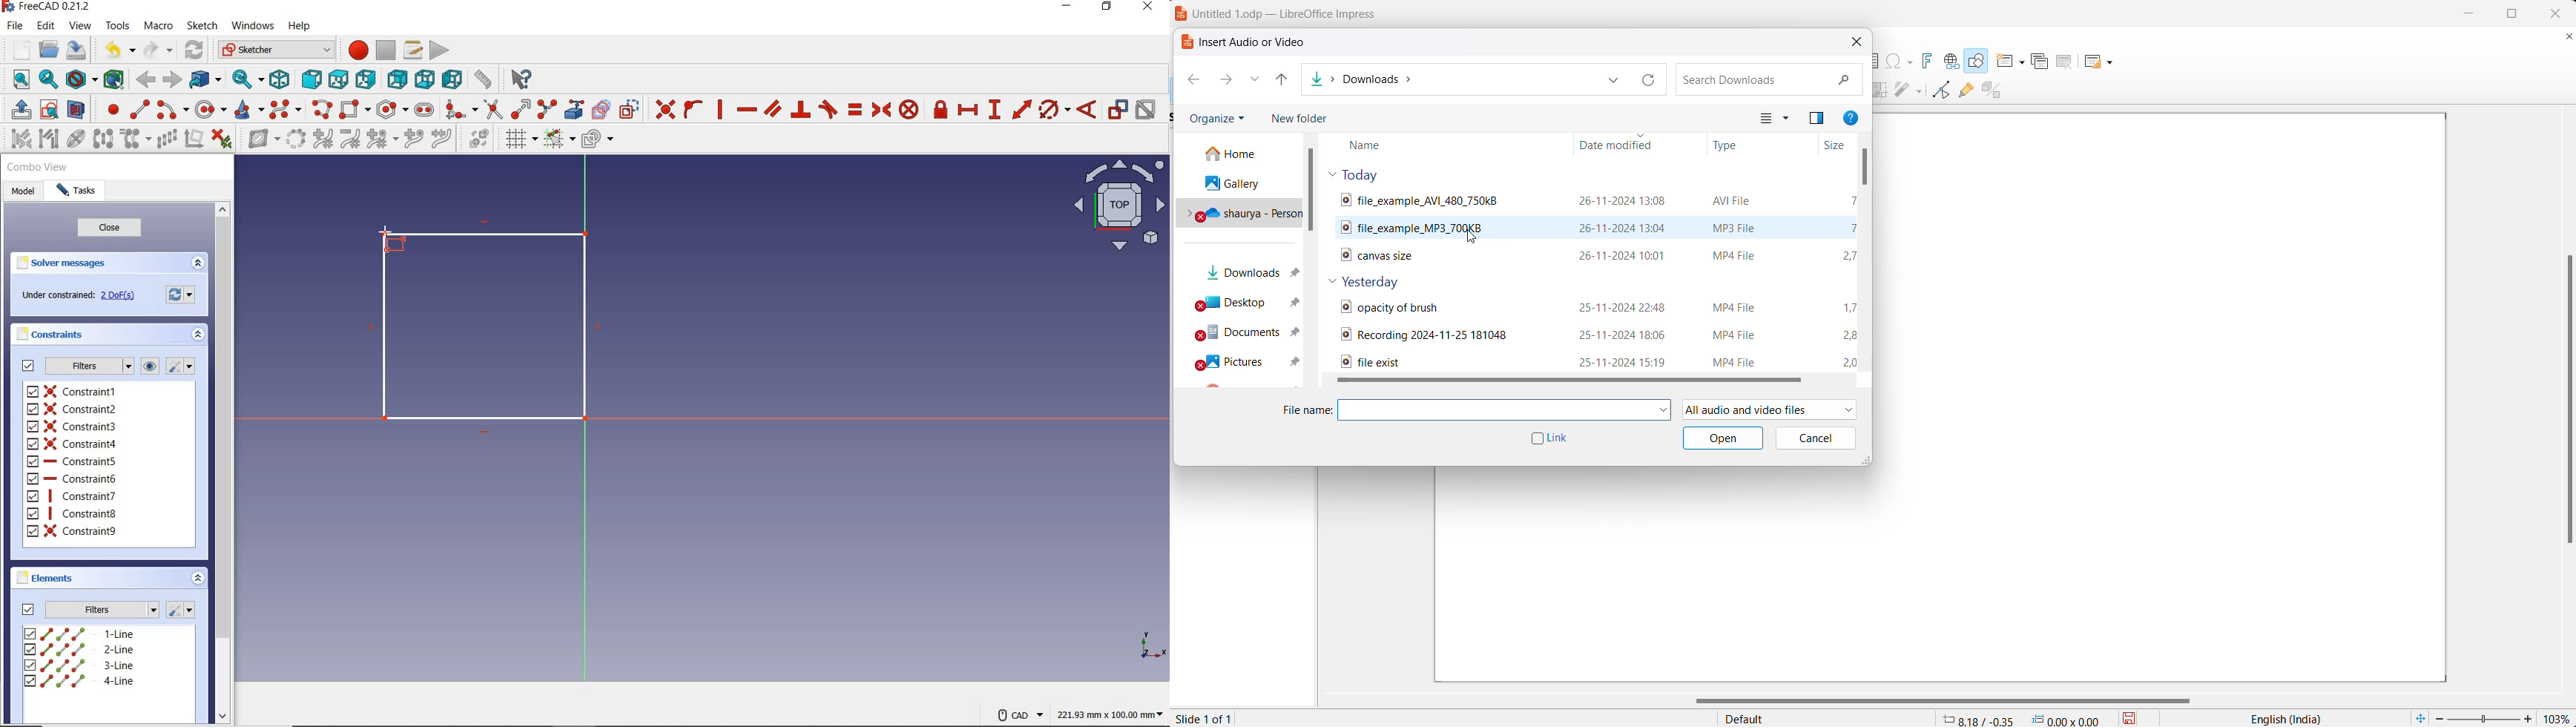  What do you see at coordinates (492, 109) in the screenshot?
I see `trim edge` at bounding box center [492, 109].